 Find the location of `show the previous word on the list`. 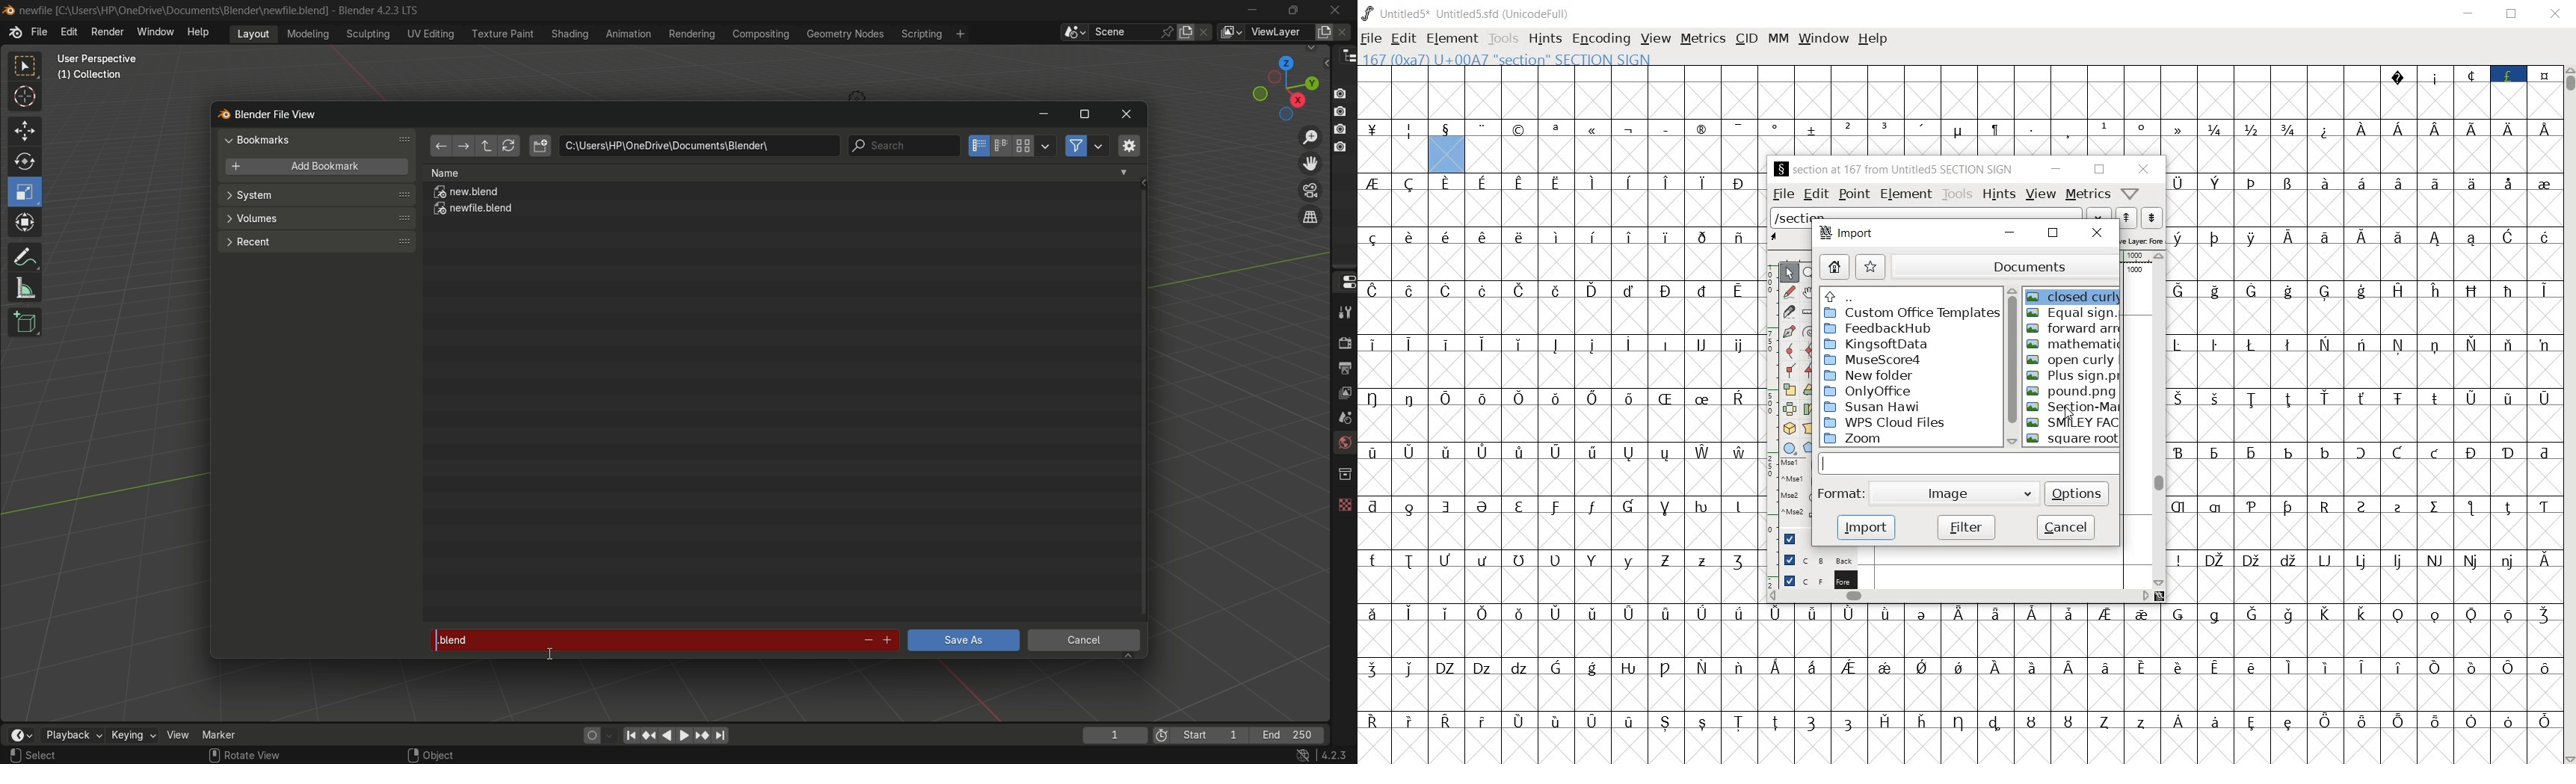

show the previous word on the list is located at coordinates (2151, 218).